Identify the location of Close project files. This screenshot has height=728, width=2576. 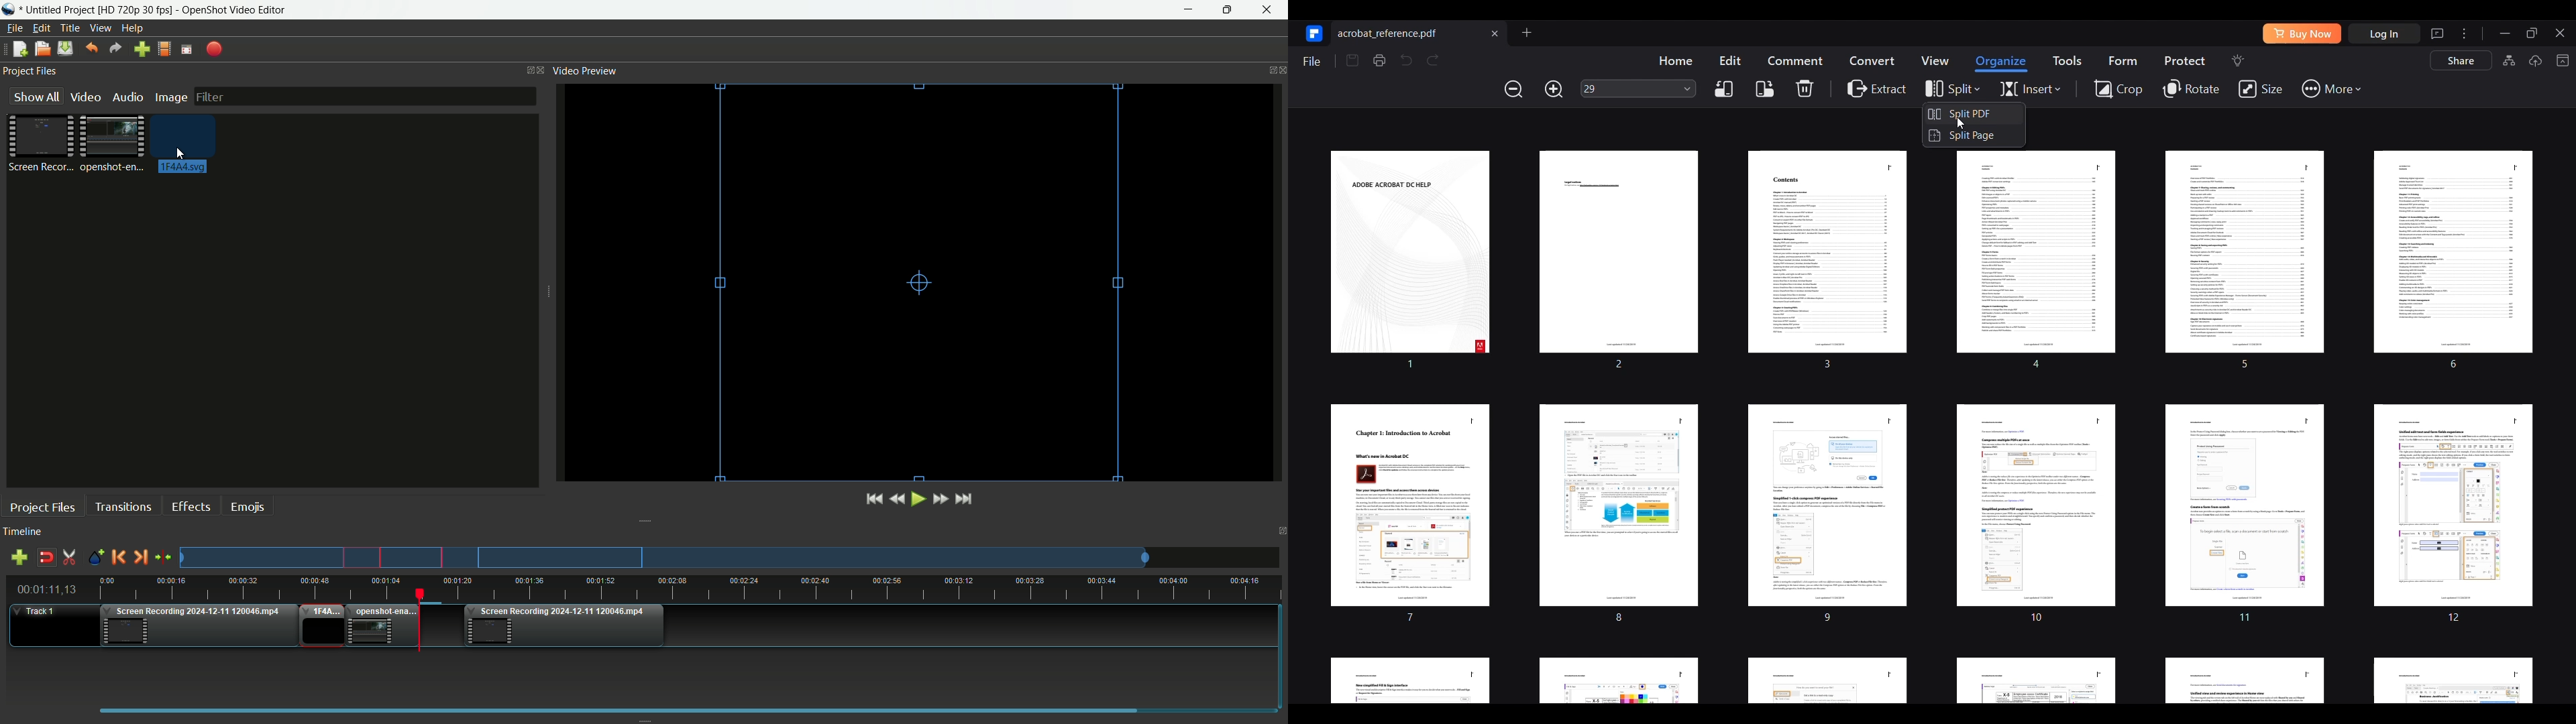
(543, 70).